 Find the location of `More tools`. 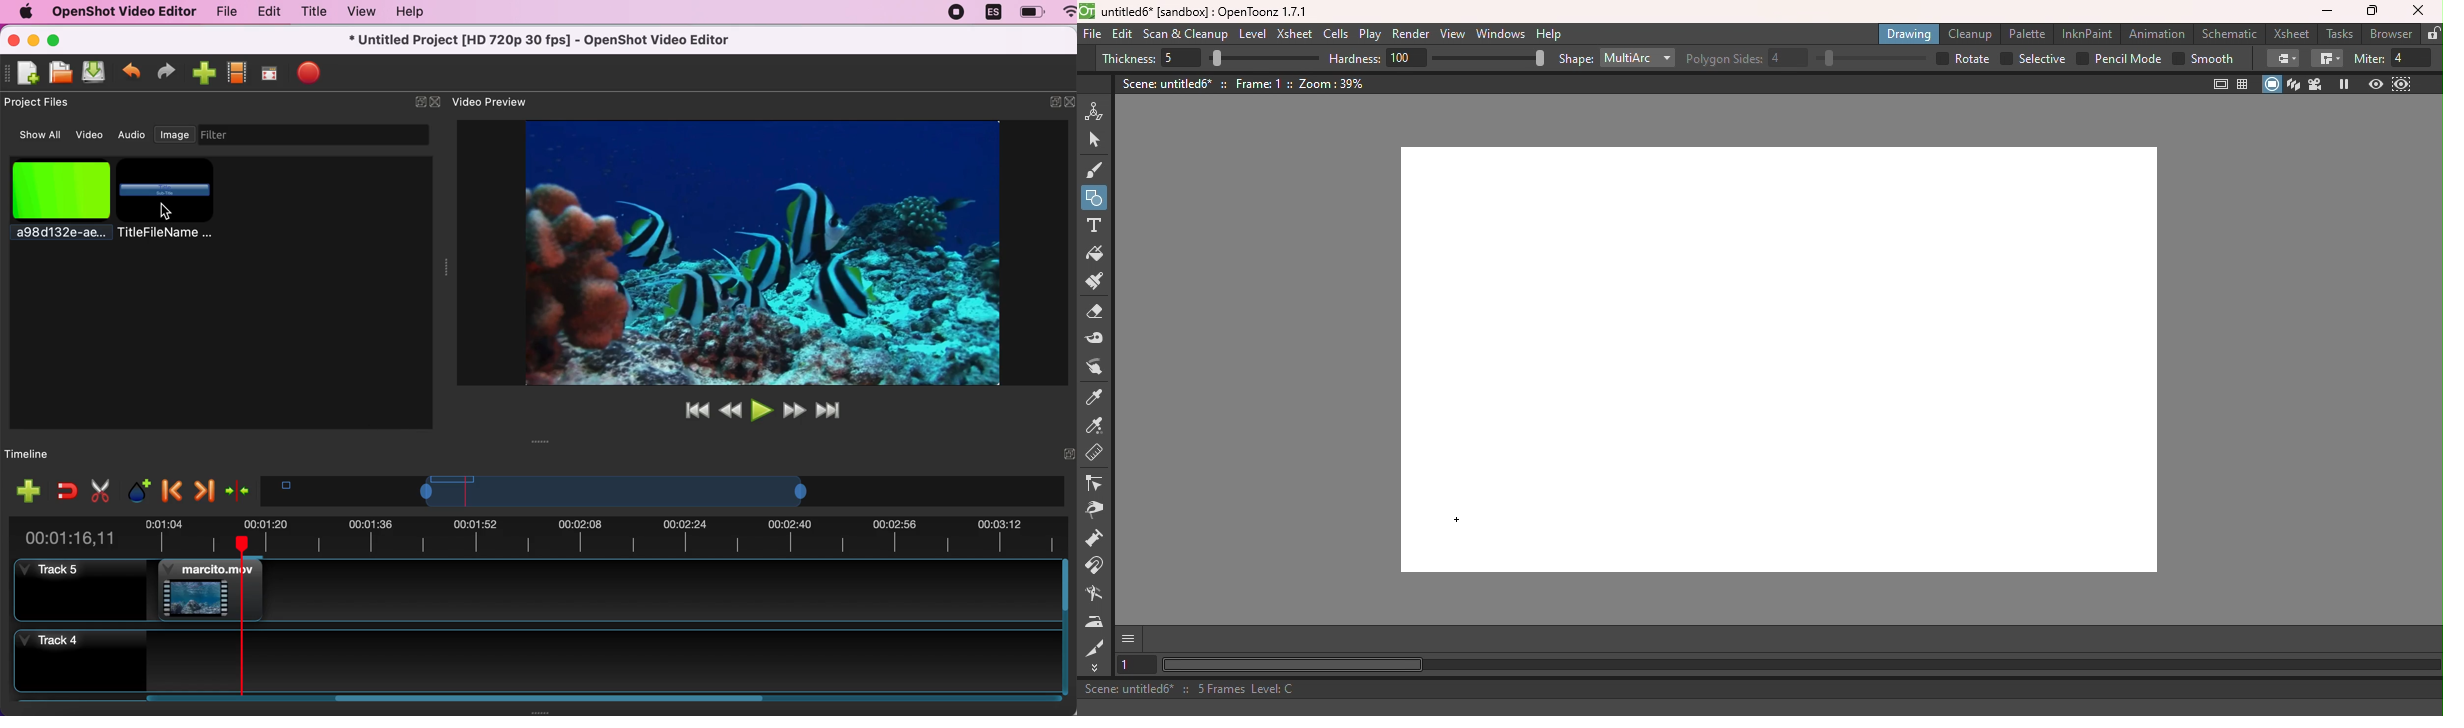

More tools is located at coordinates (1095, 667).